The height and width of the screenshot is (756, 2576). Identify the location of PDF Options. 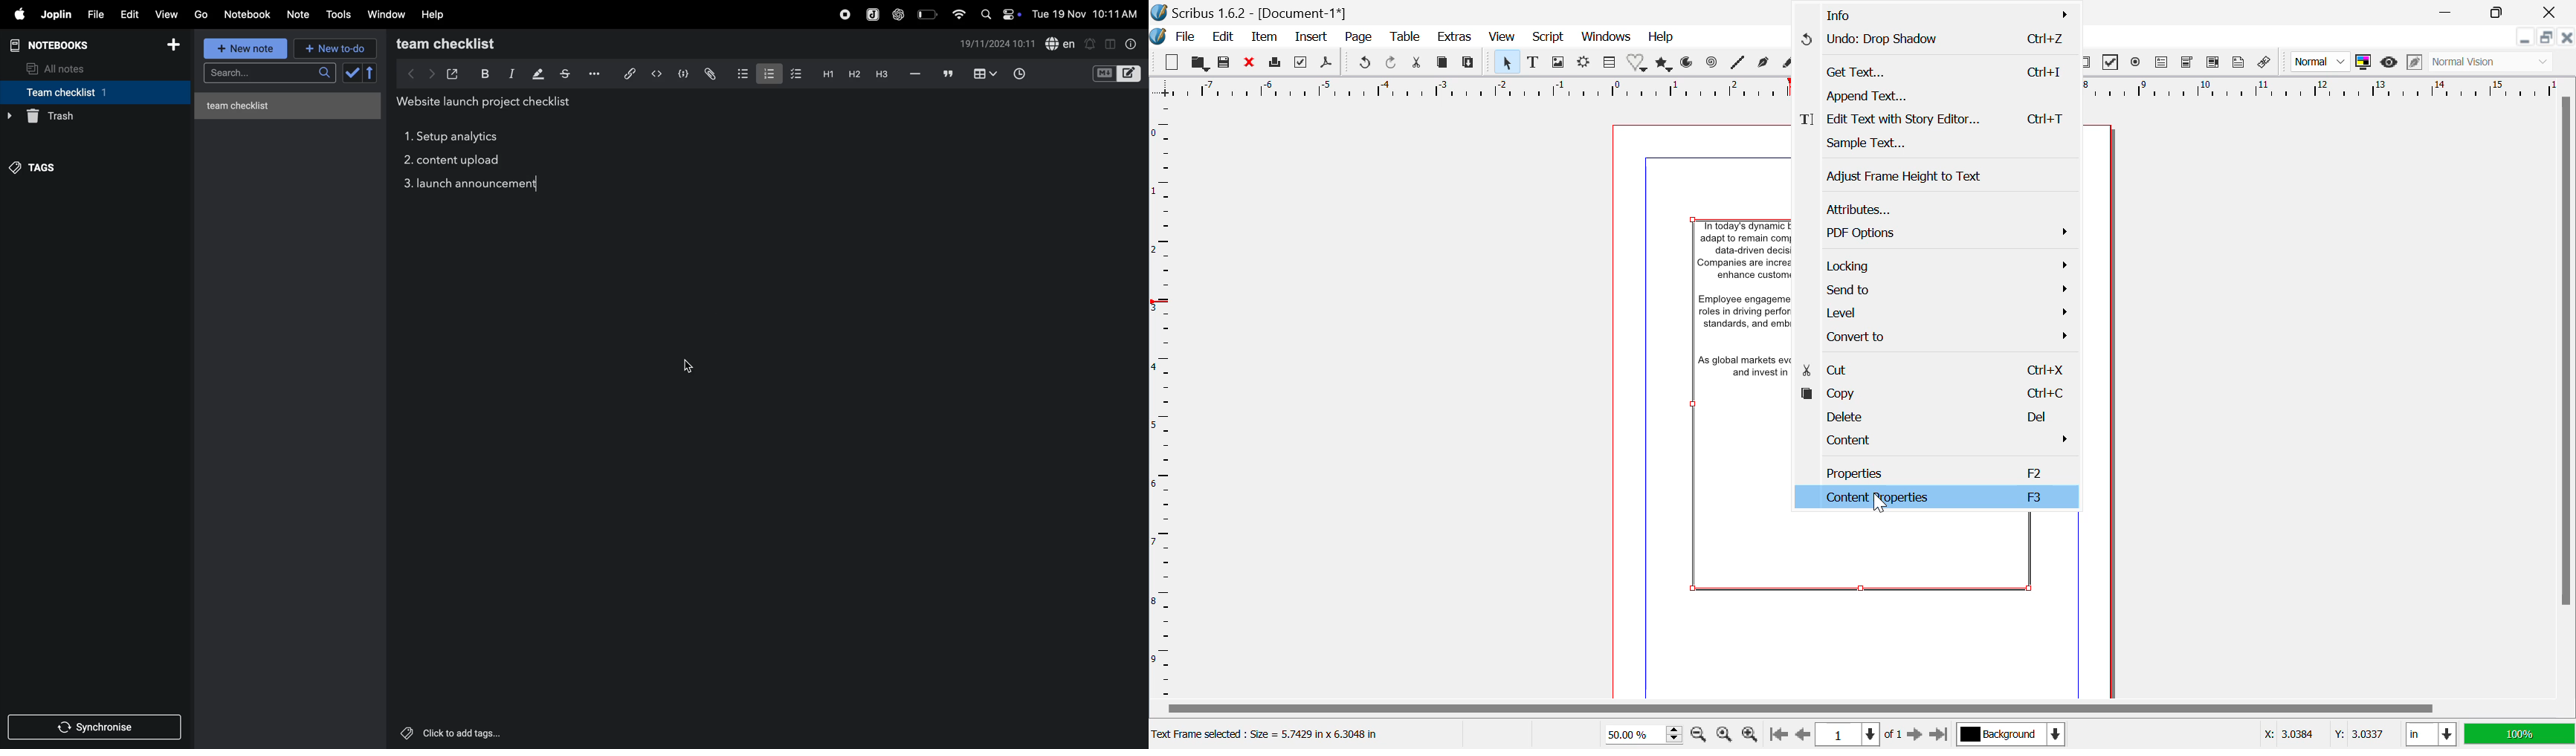
(1943, 234).